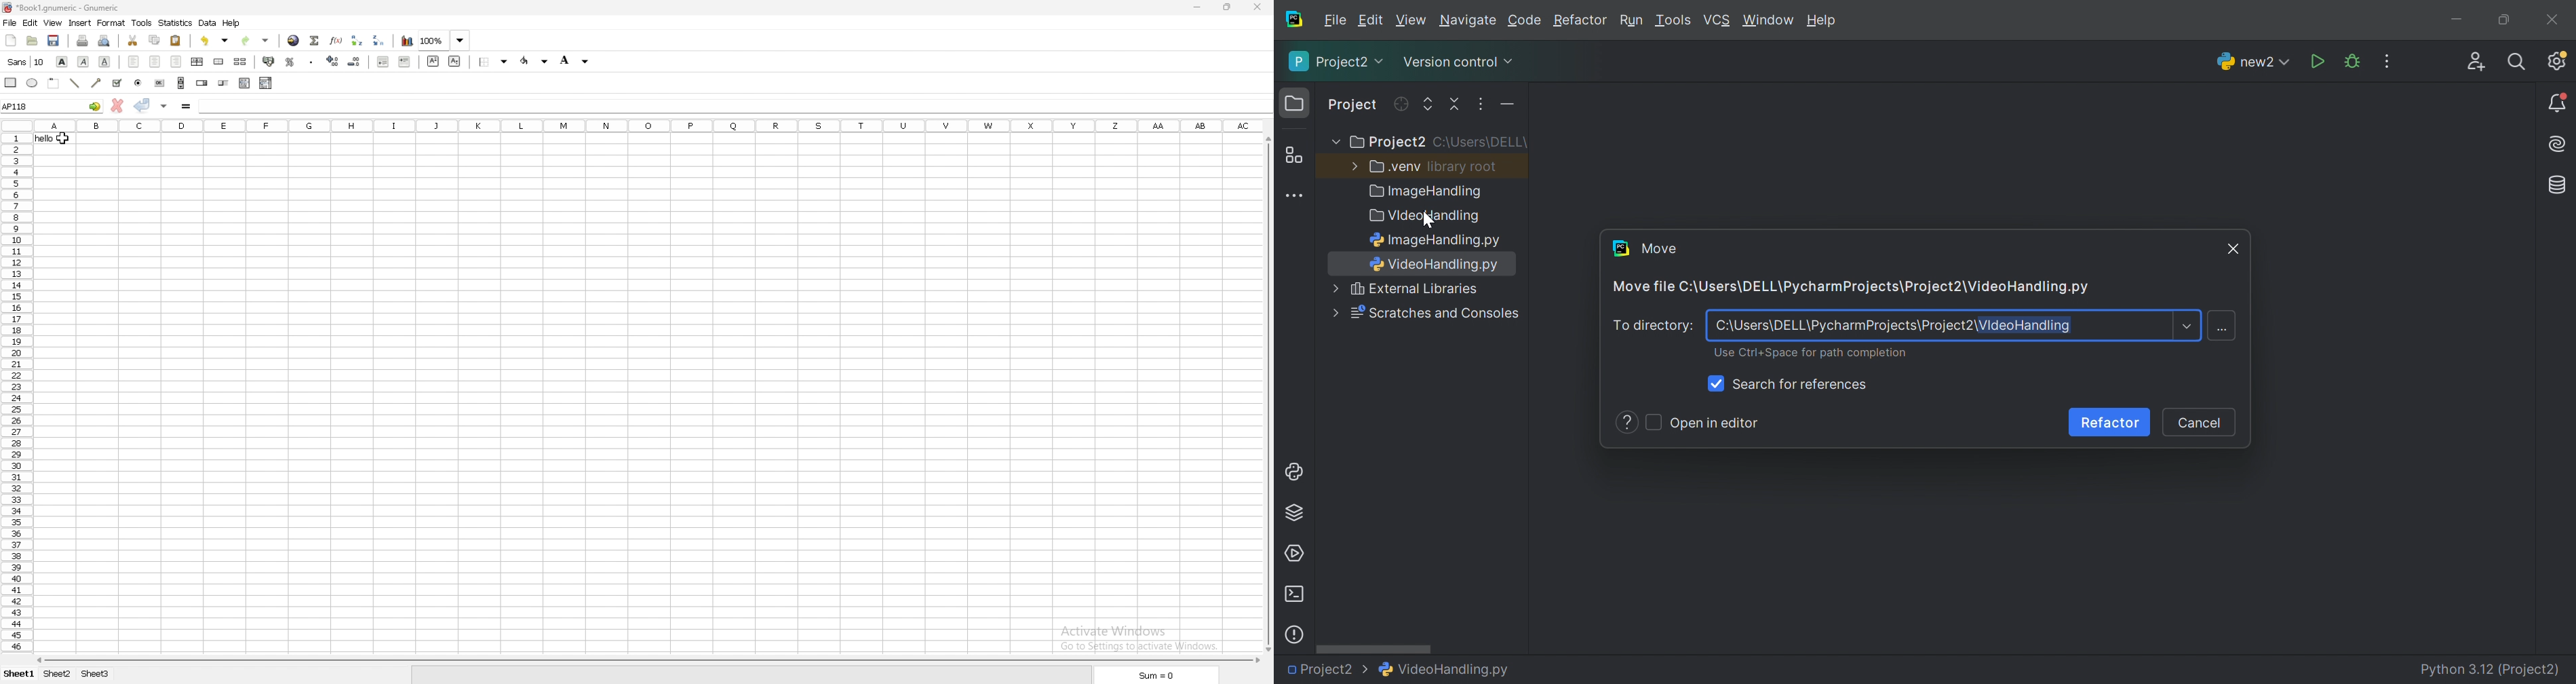  What do you see at coordinates (20, 675) in the screenshot?
I see `sheet 1` at bounding box center [20, 675].